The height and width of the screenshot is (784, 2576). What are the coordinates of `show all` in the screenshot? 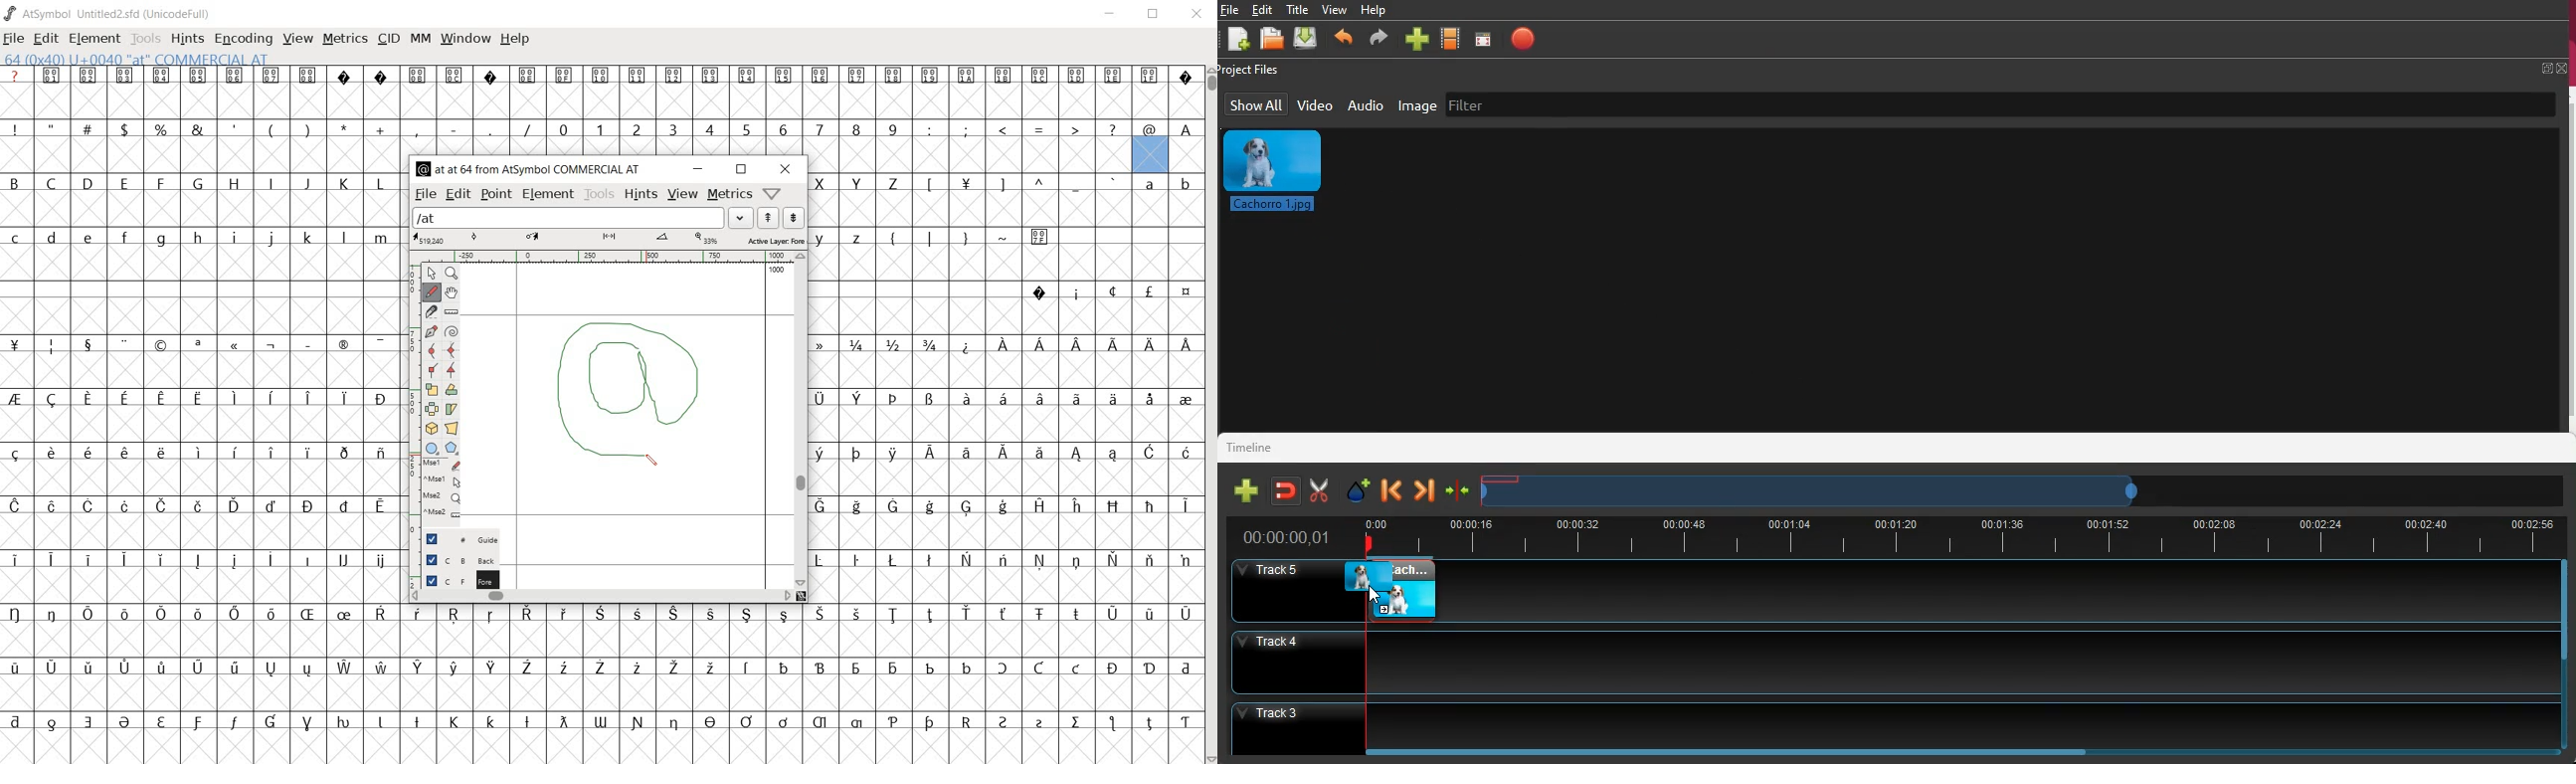 It's located at (1255, 104).